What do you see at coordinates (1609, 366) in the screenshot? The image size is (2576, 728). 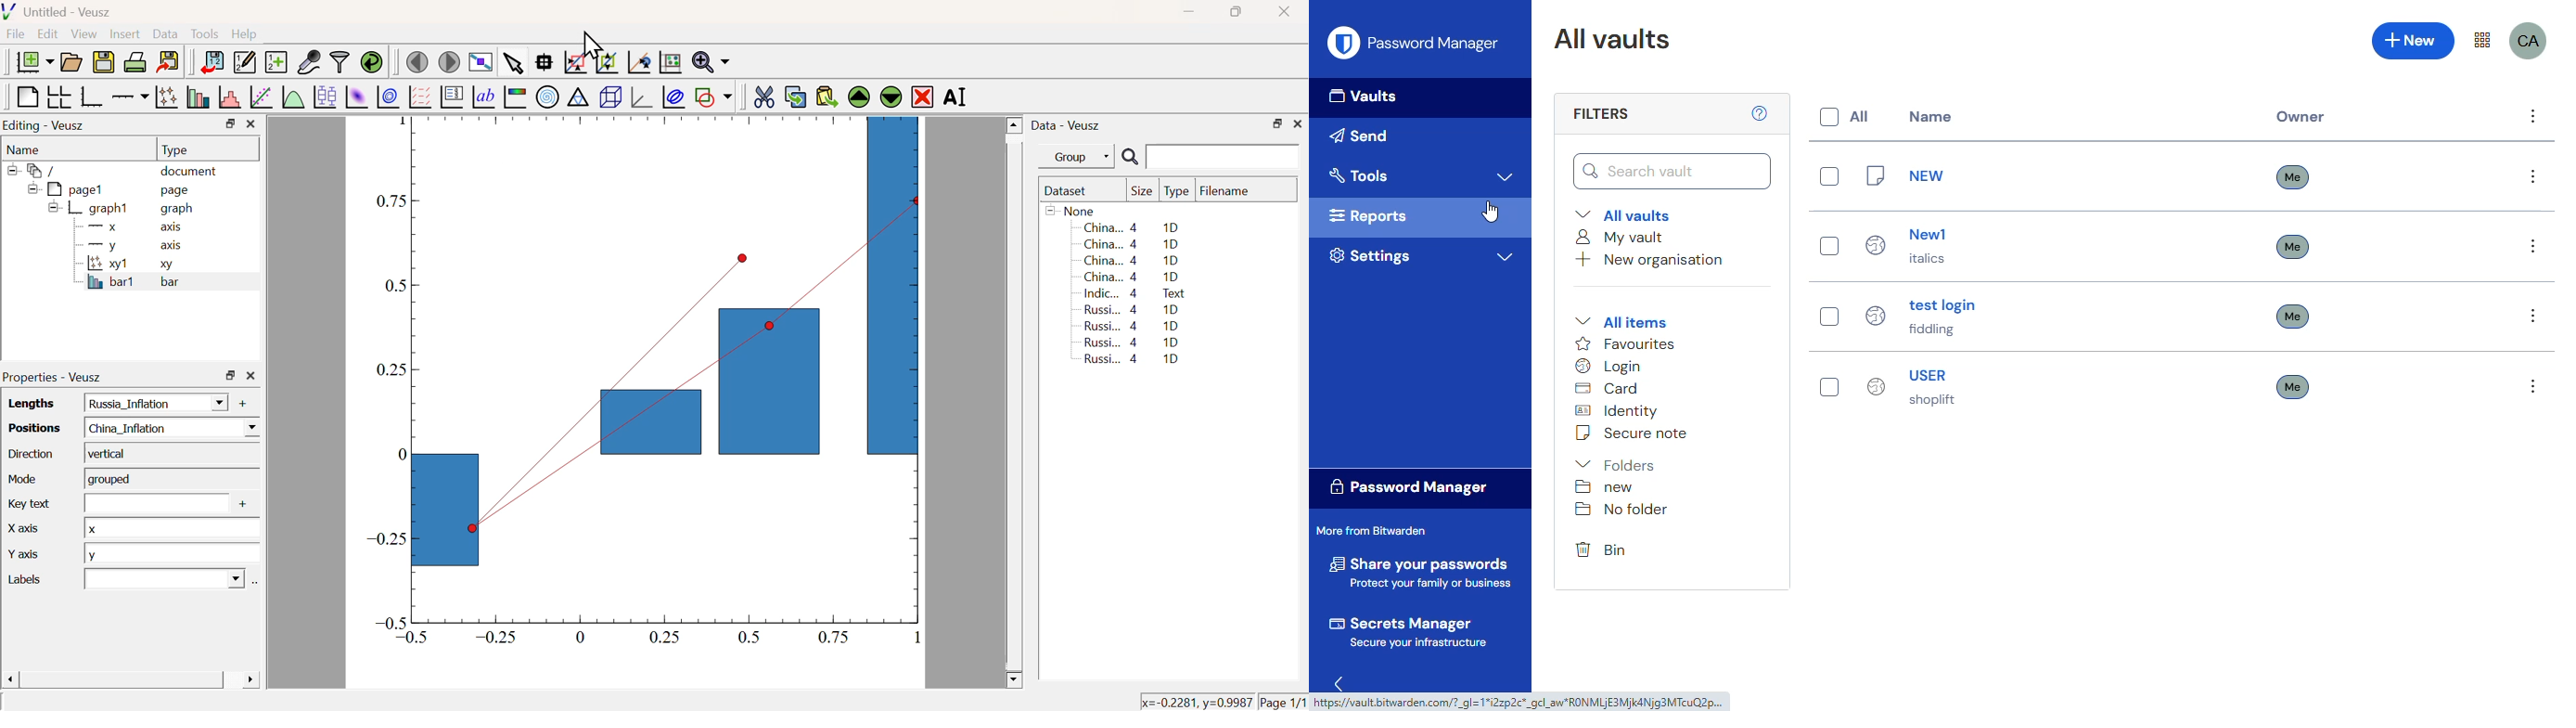 I see `login` at bounding box center [1609, 366].